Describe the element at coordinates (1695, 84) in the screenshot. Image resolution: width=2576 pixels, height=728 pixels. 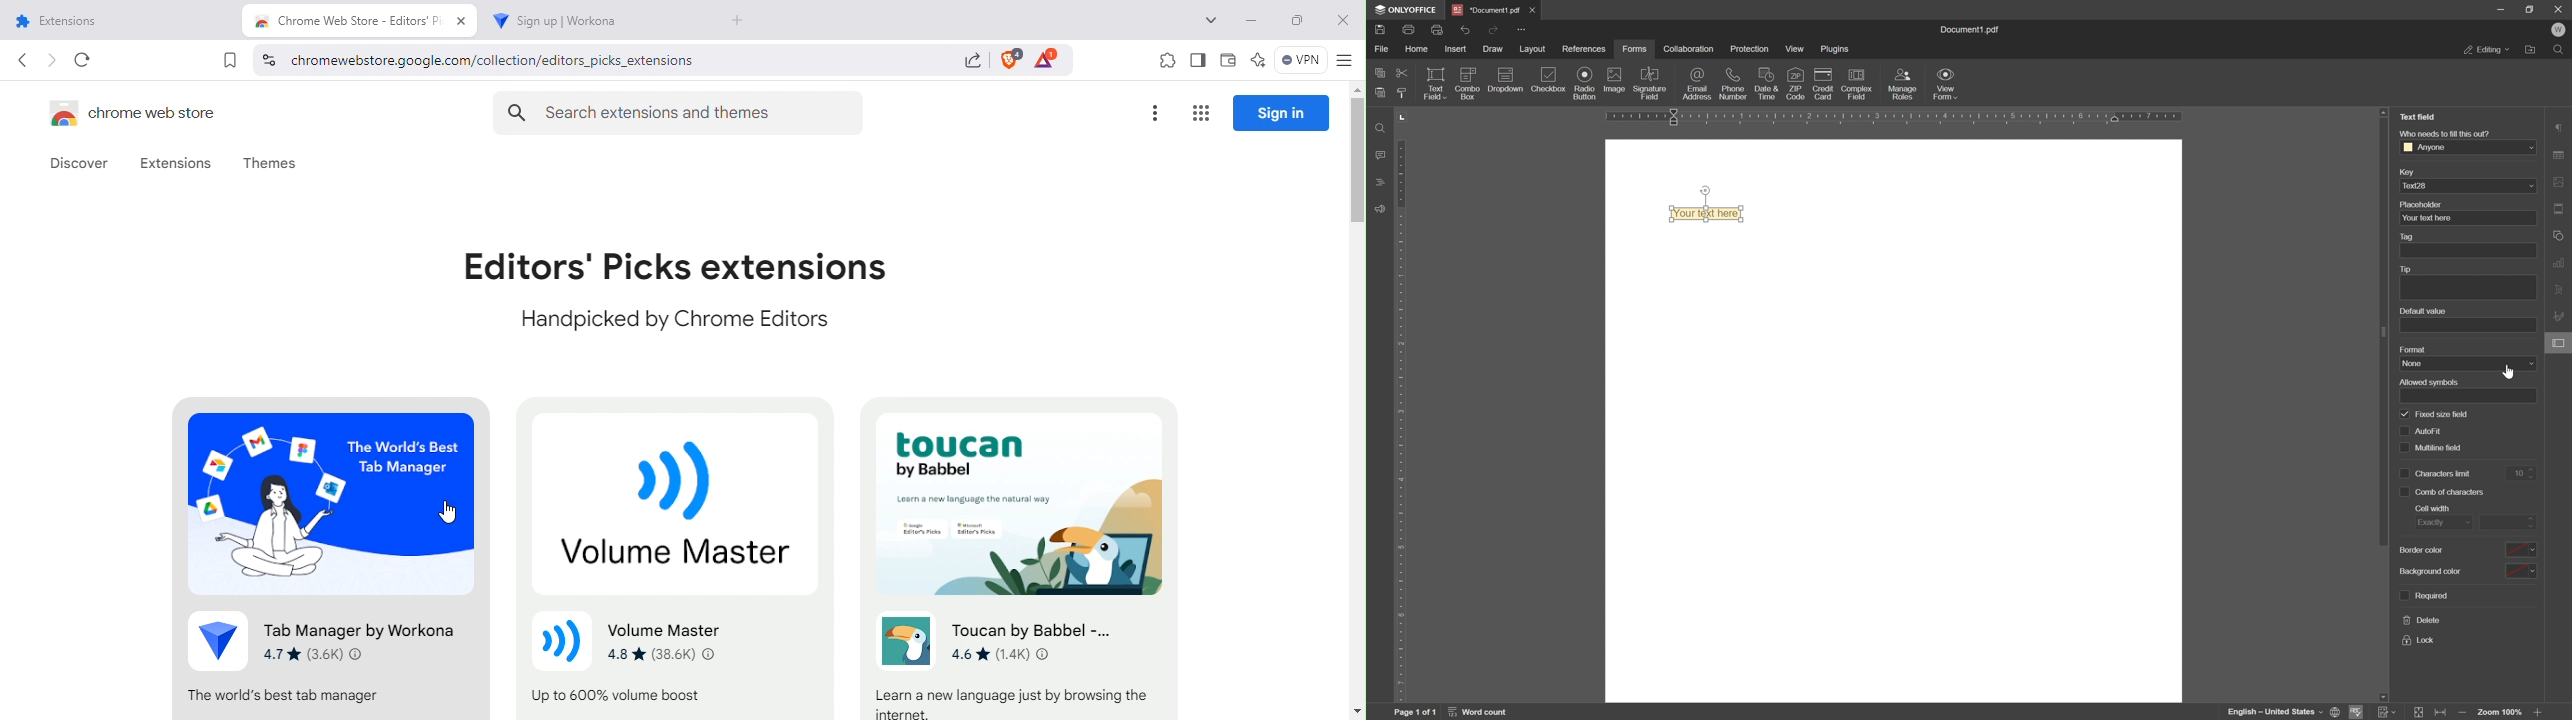
I see `email address` at that location.